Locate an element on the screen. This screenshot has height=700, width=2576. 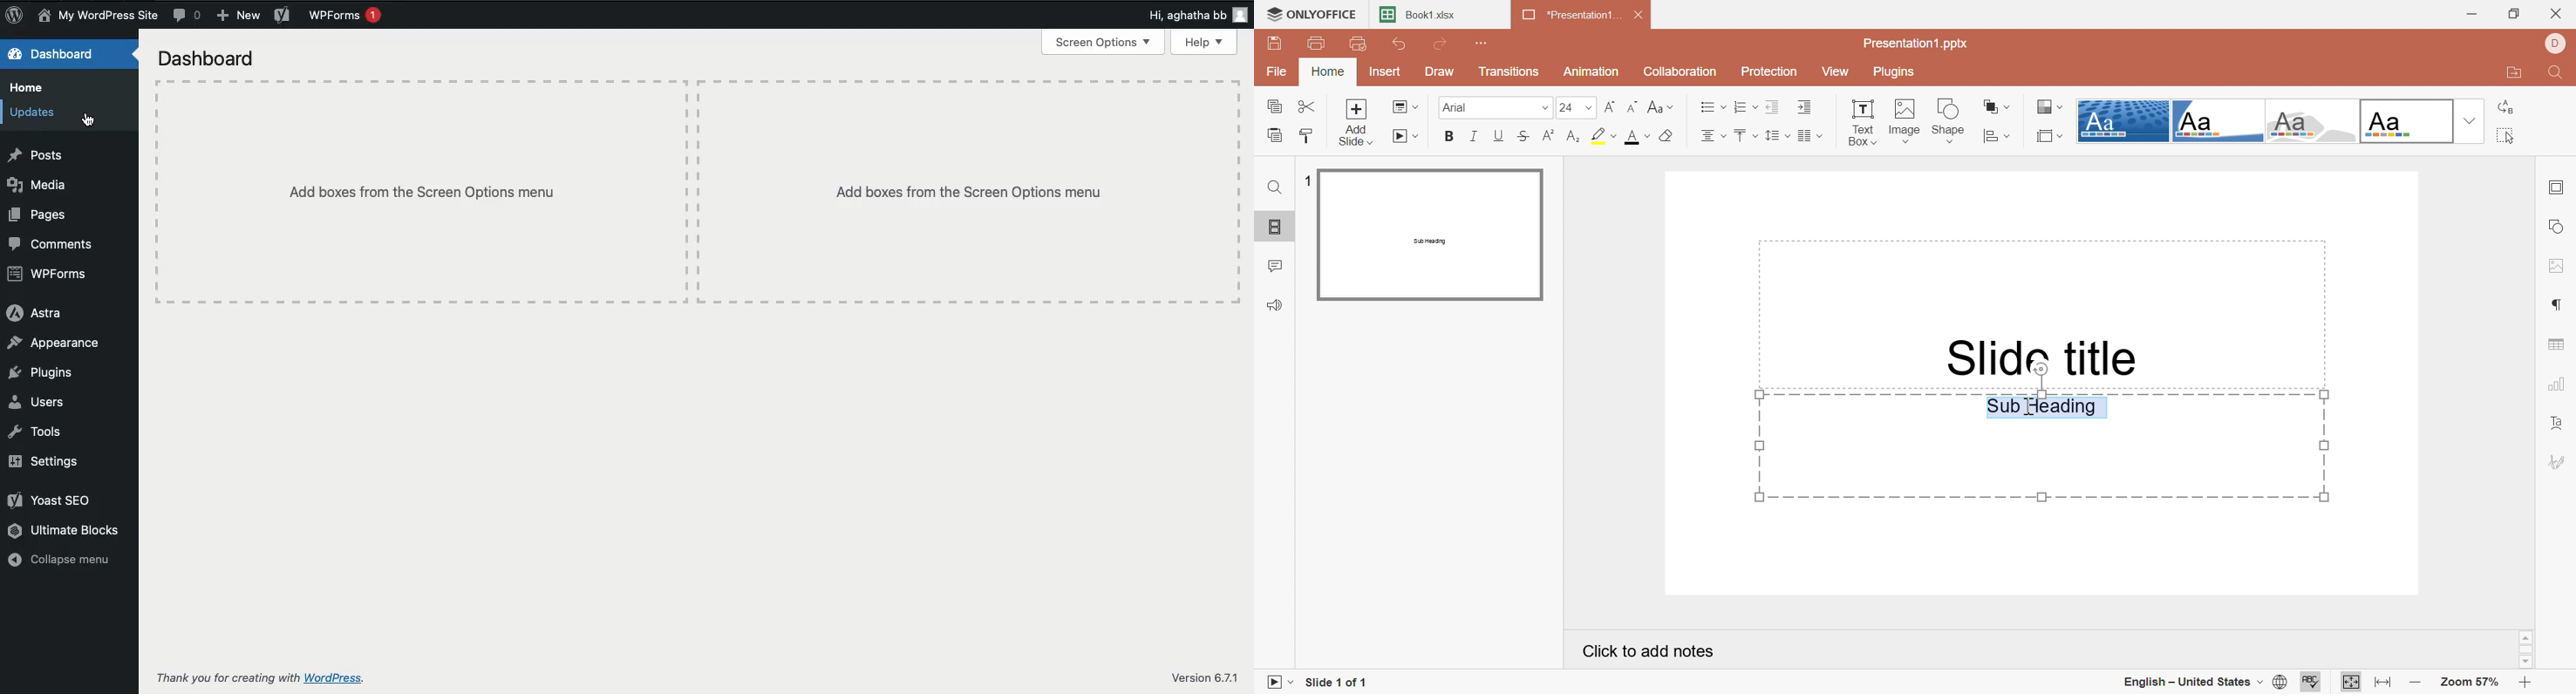
DELL is located at coordinates (2558, 43).